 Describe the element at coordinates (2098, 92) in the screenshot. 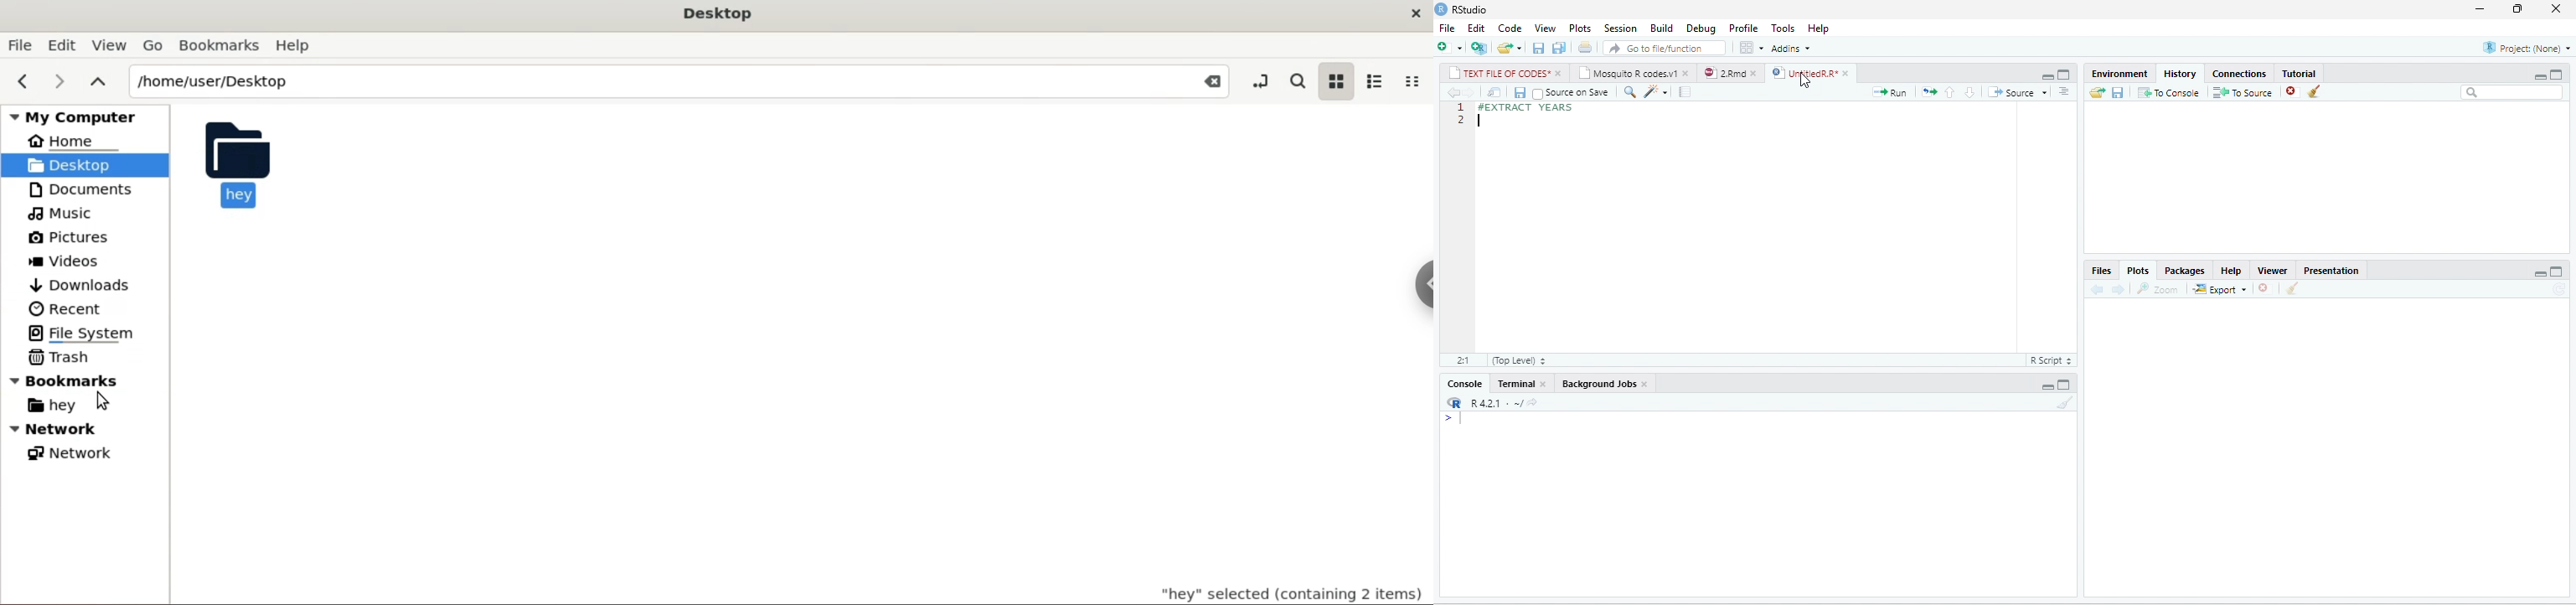

I see `open folder` at that location.